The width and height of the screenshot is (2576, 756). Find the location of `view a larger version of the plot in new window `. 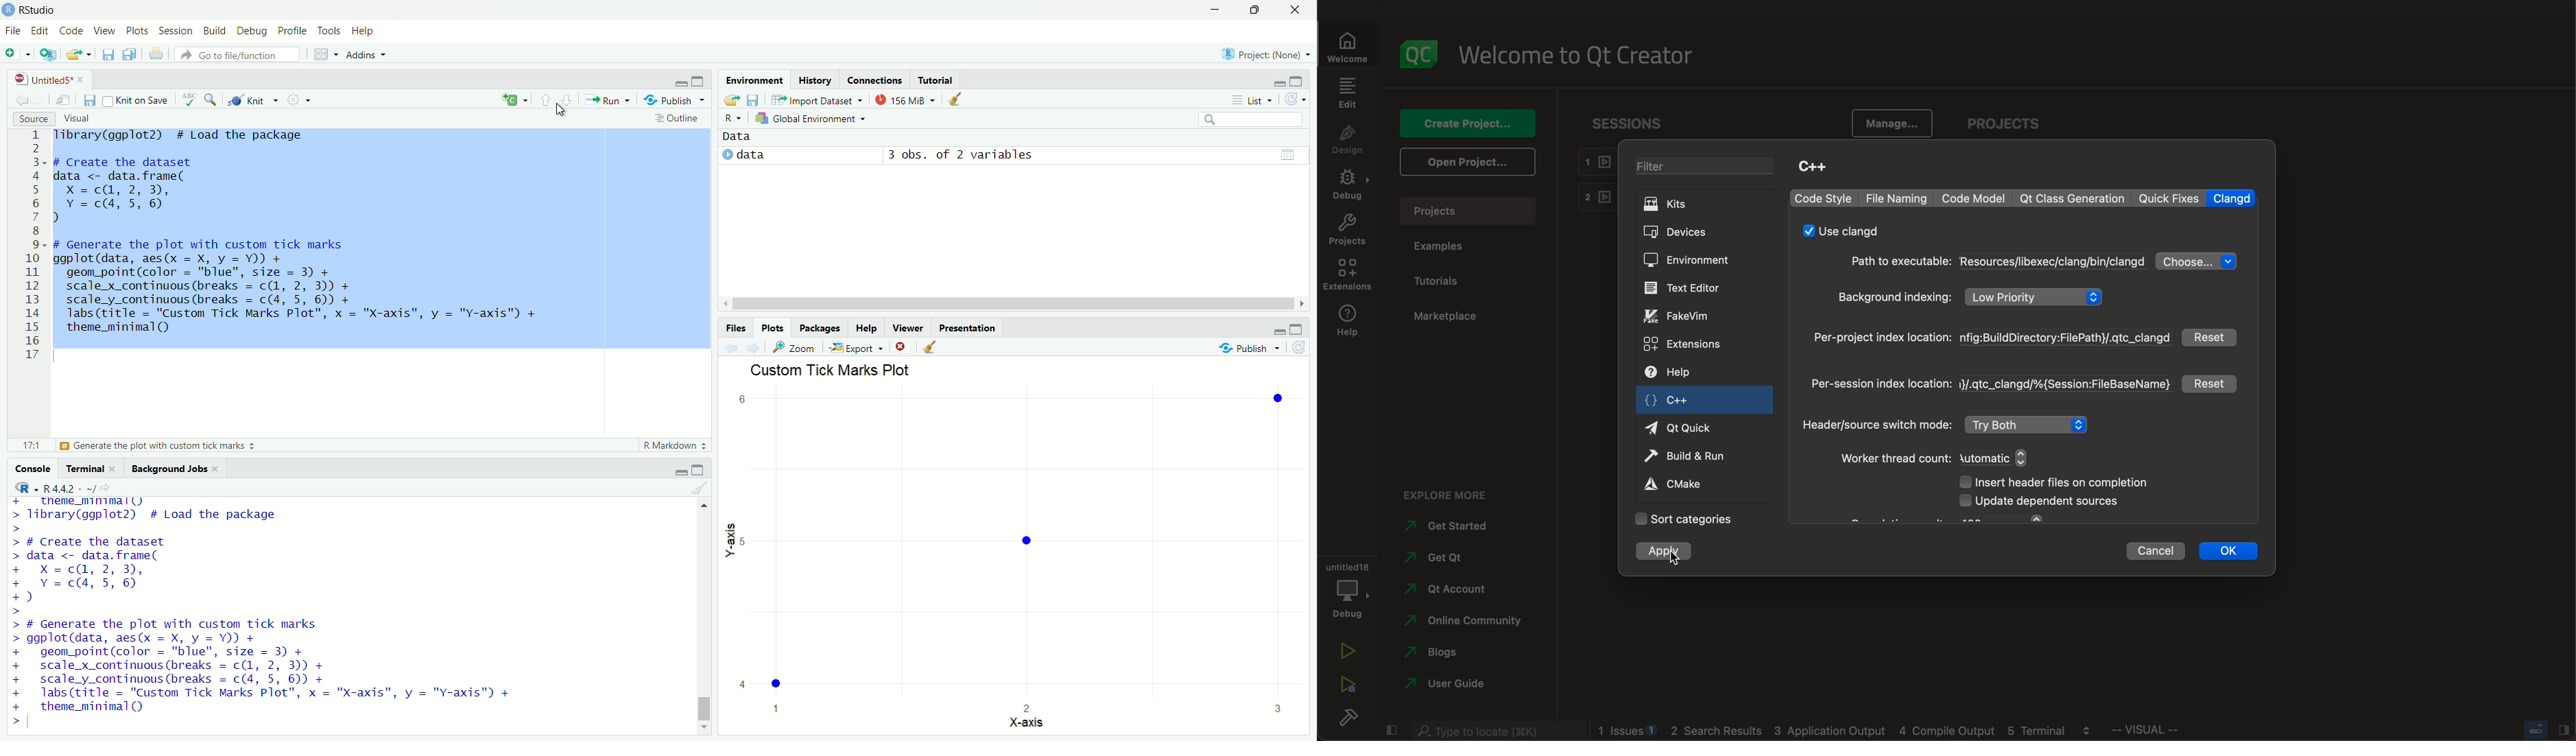

view a larger version of the plot in new window  is located at coordinates (794, 349).